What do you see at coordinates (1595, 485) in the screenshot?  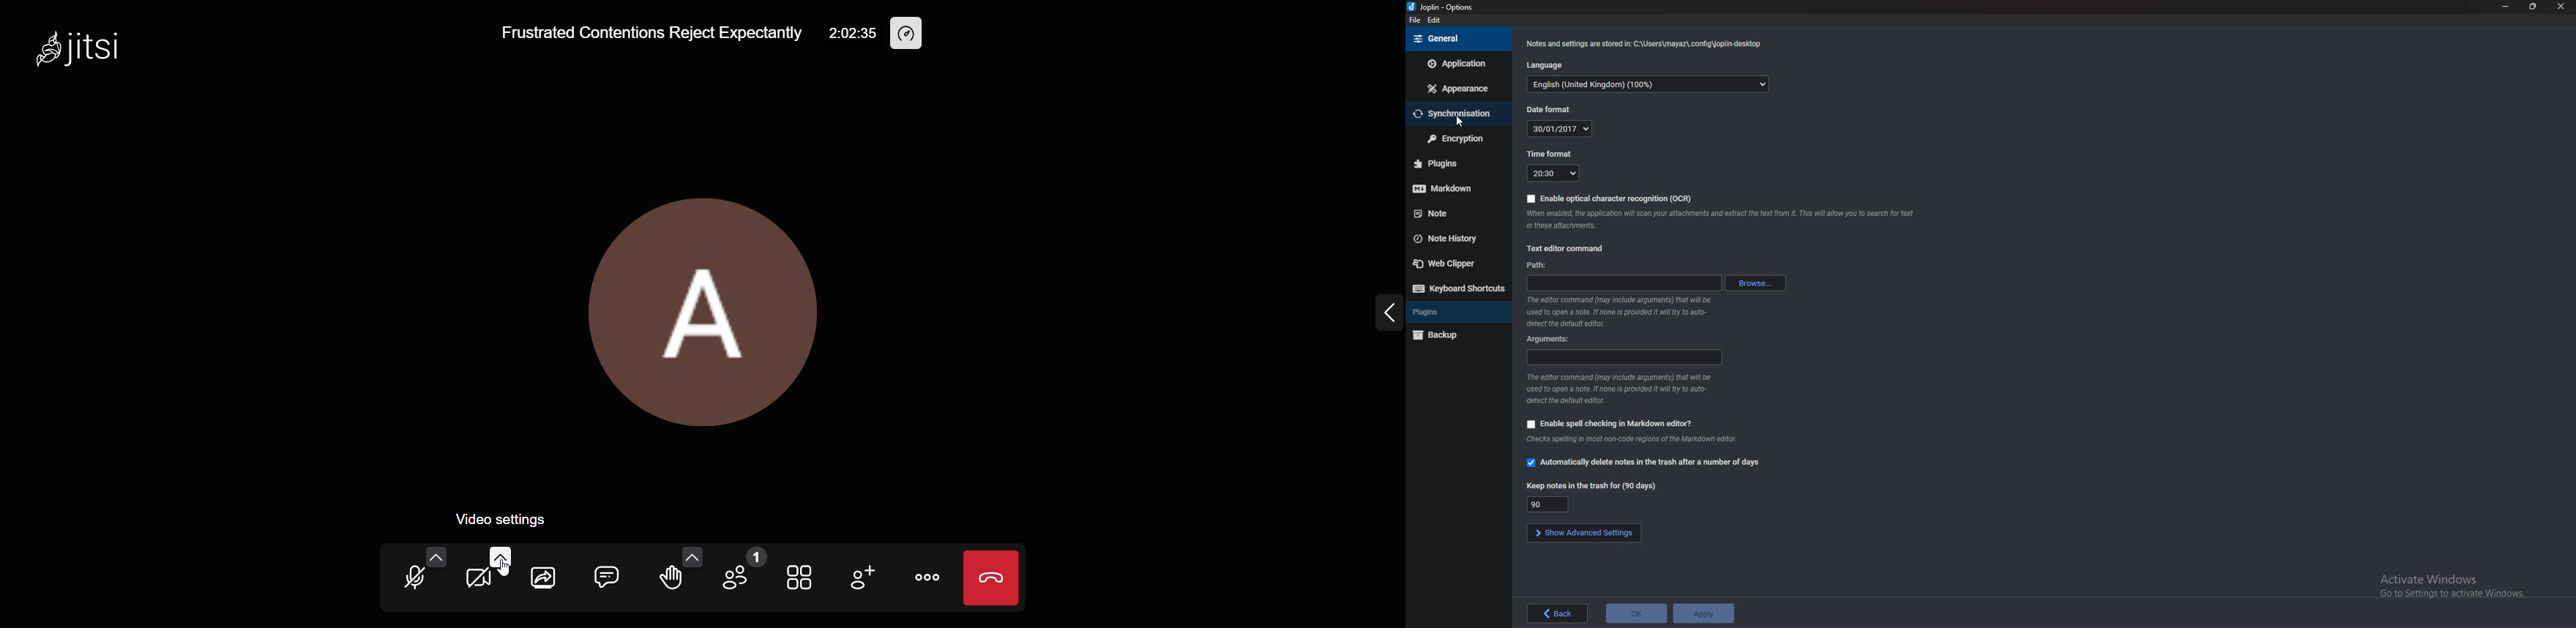 I see `keep notes in trash` at bounding box center [1595, 485].